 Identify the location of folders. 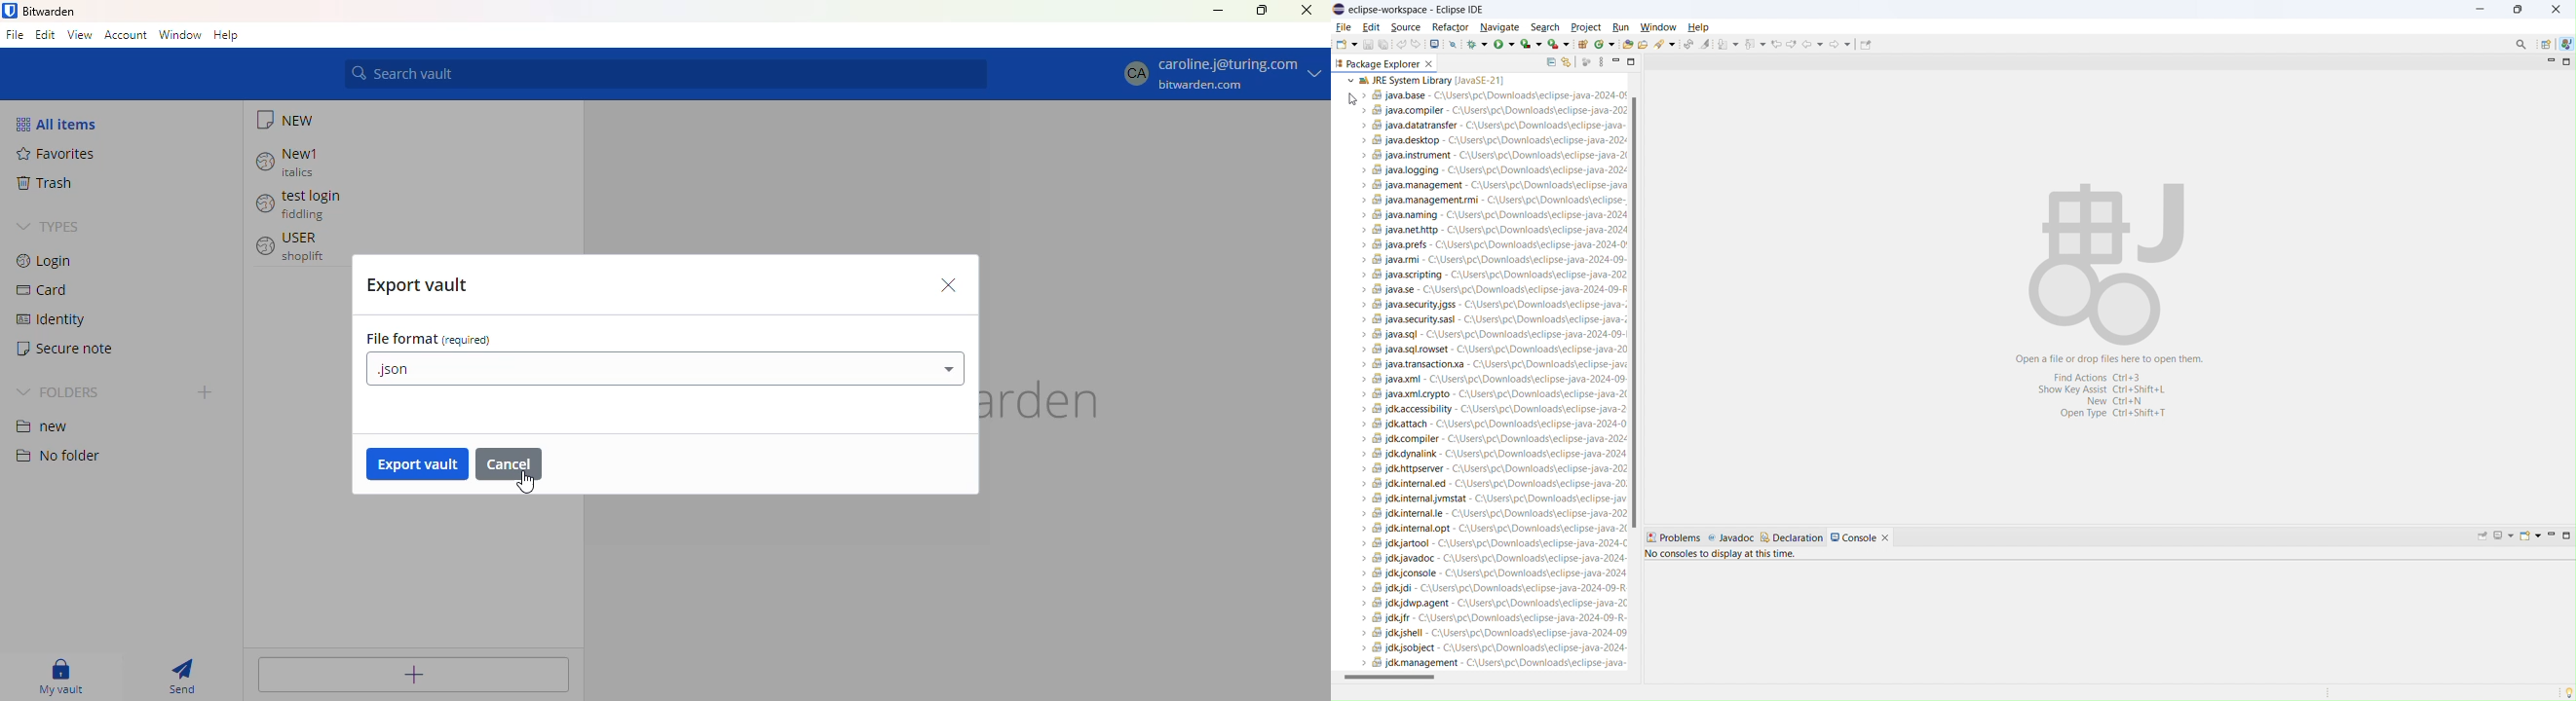
(59, 392).